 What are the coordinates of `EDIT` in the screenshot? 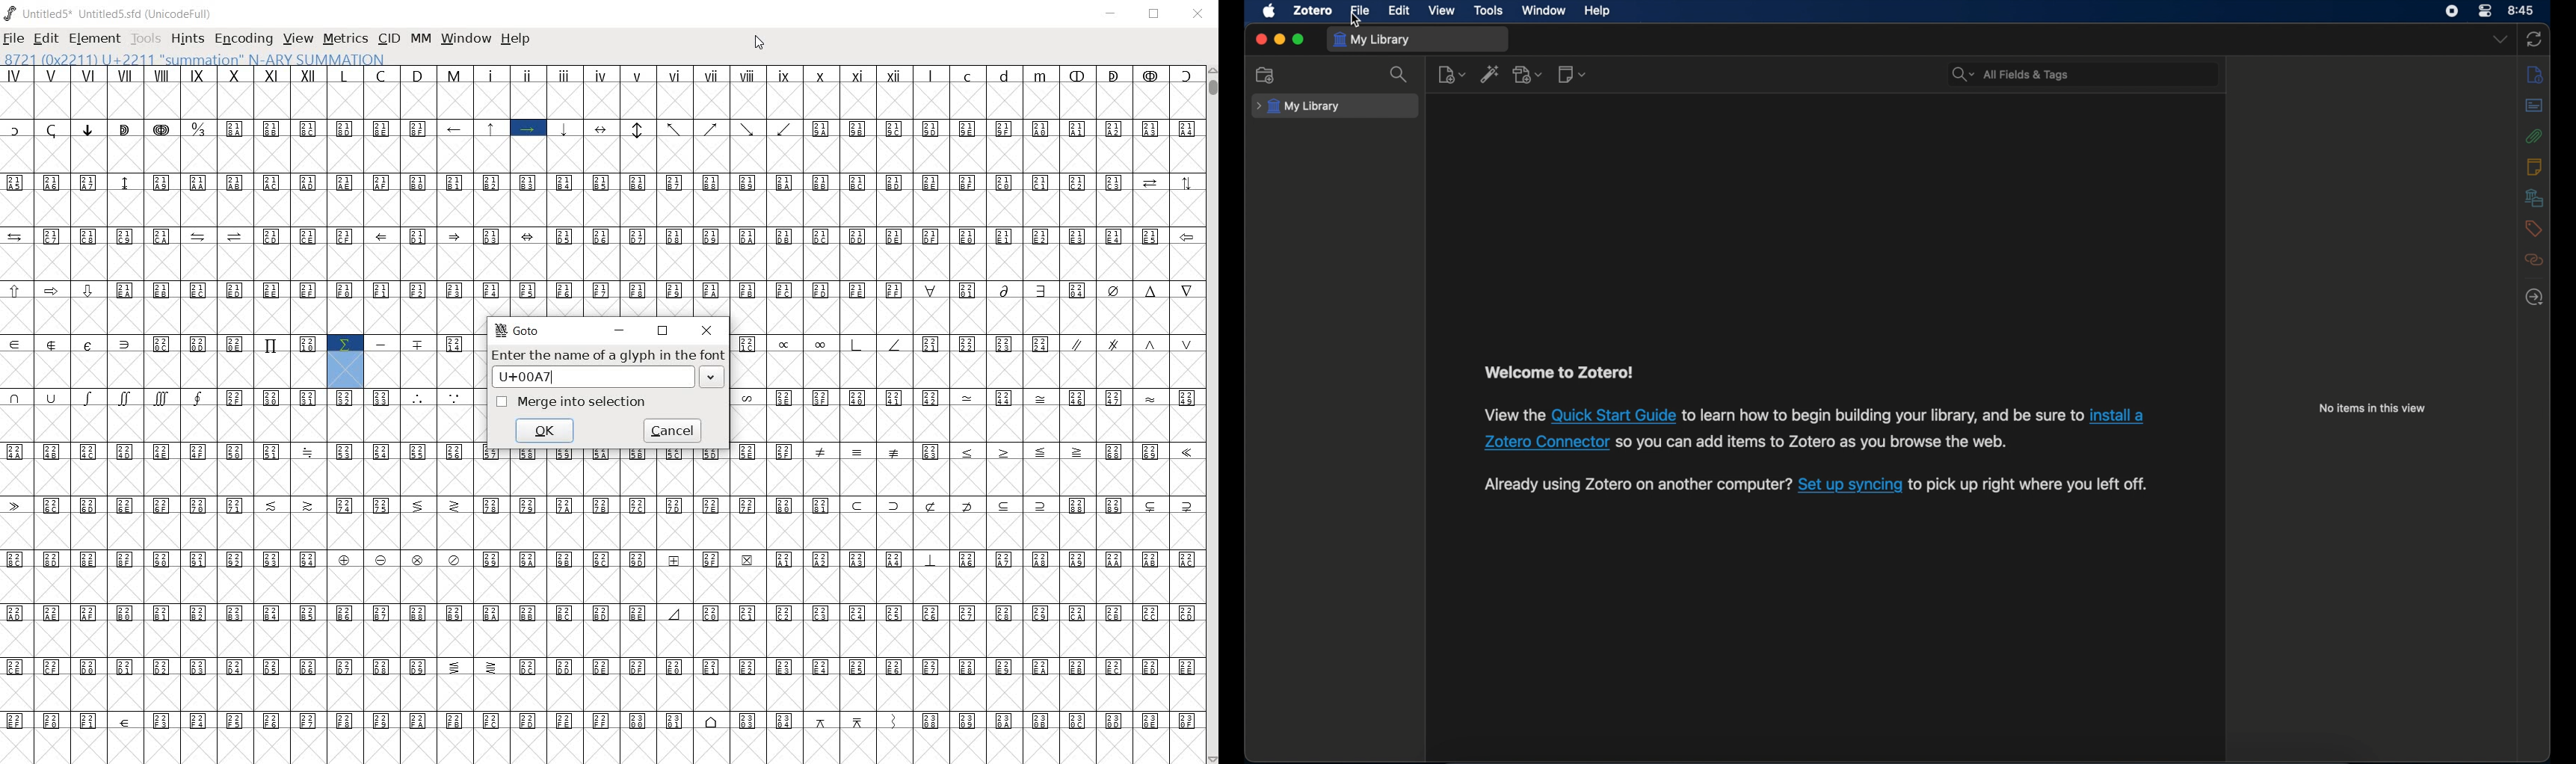 It's located at (46, 40).